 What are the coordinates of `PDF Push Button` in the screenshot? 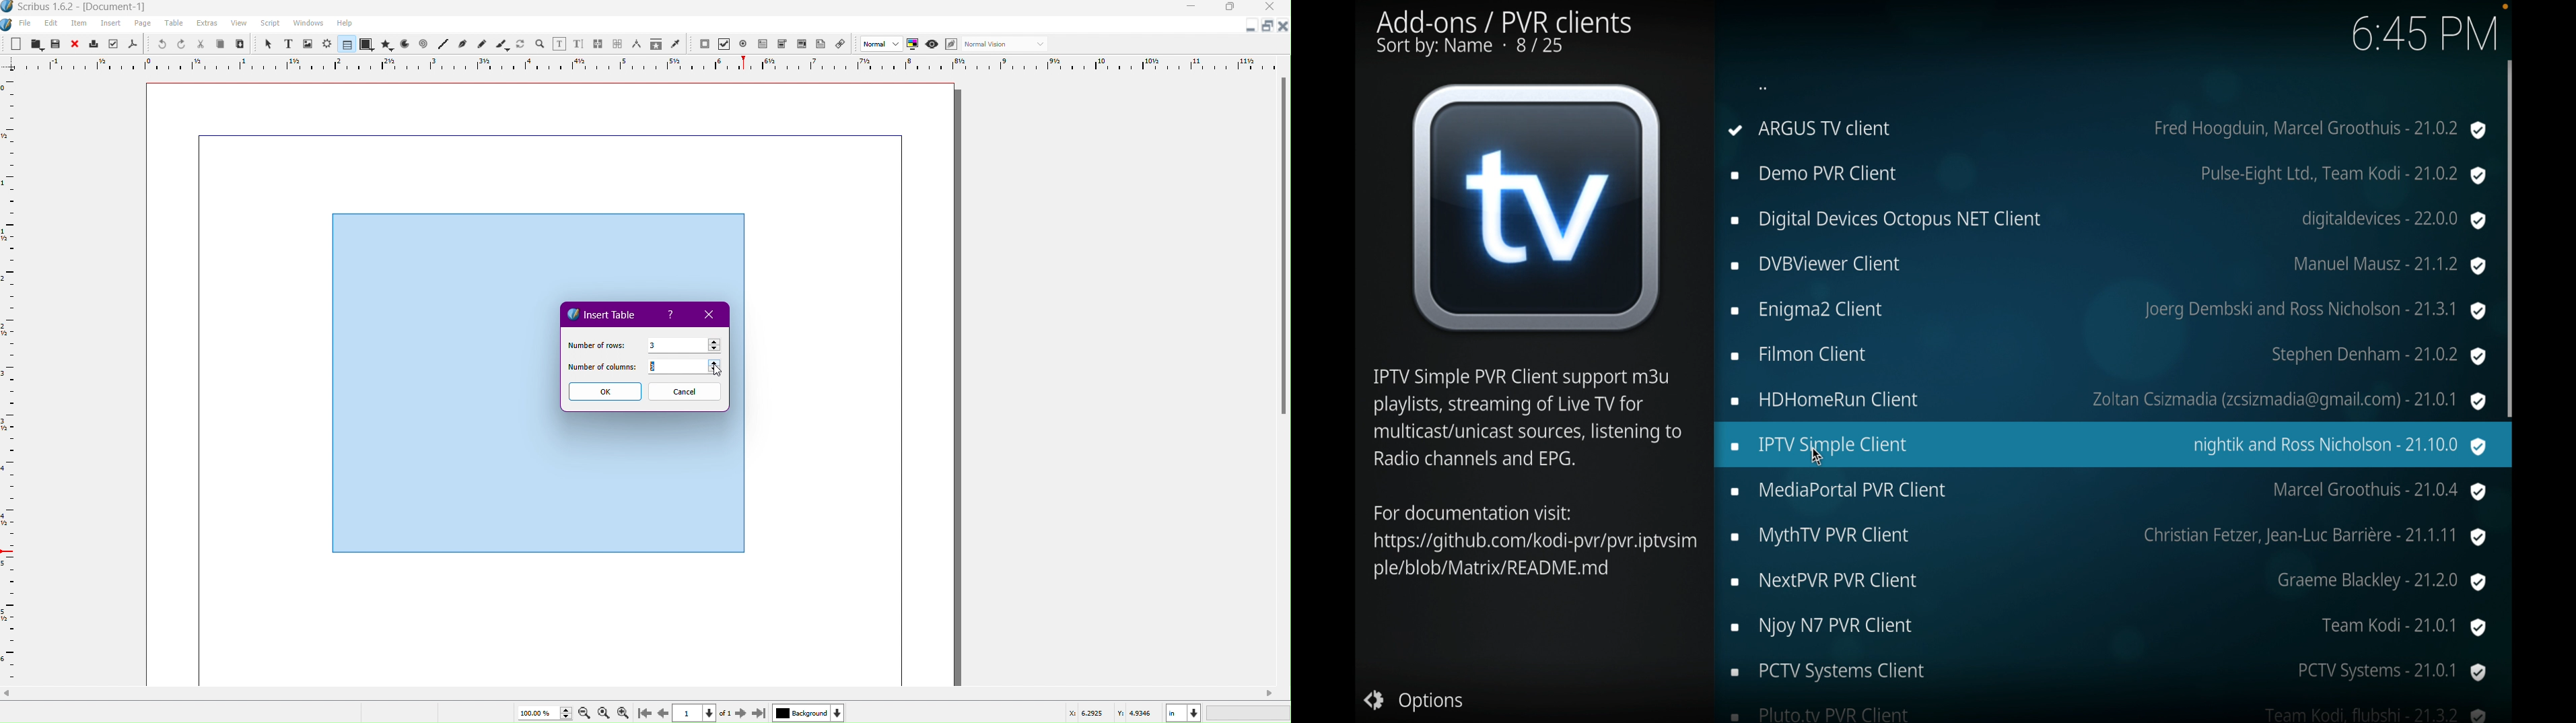 It's located at (704, 44).